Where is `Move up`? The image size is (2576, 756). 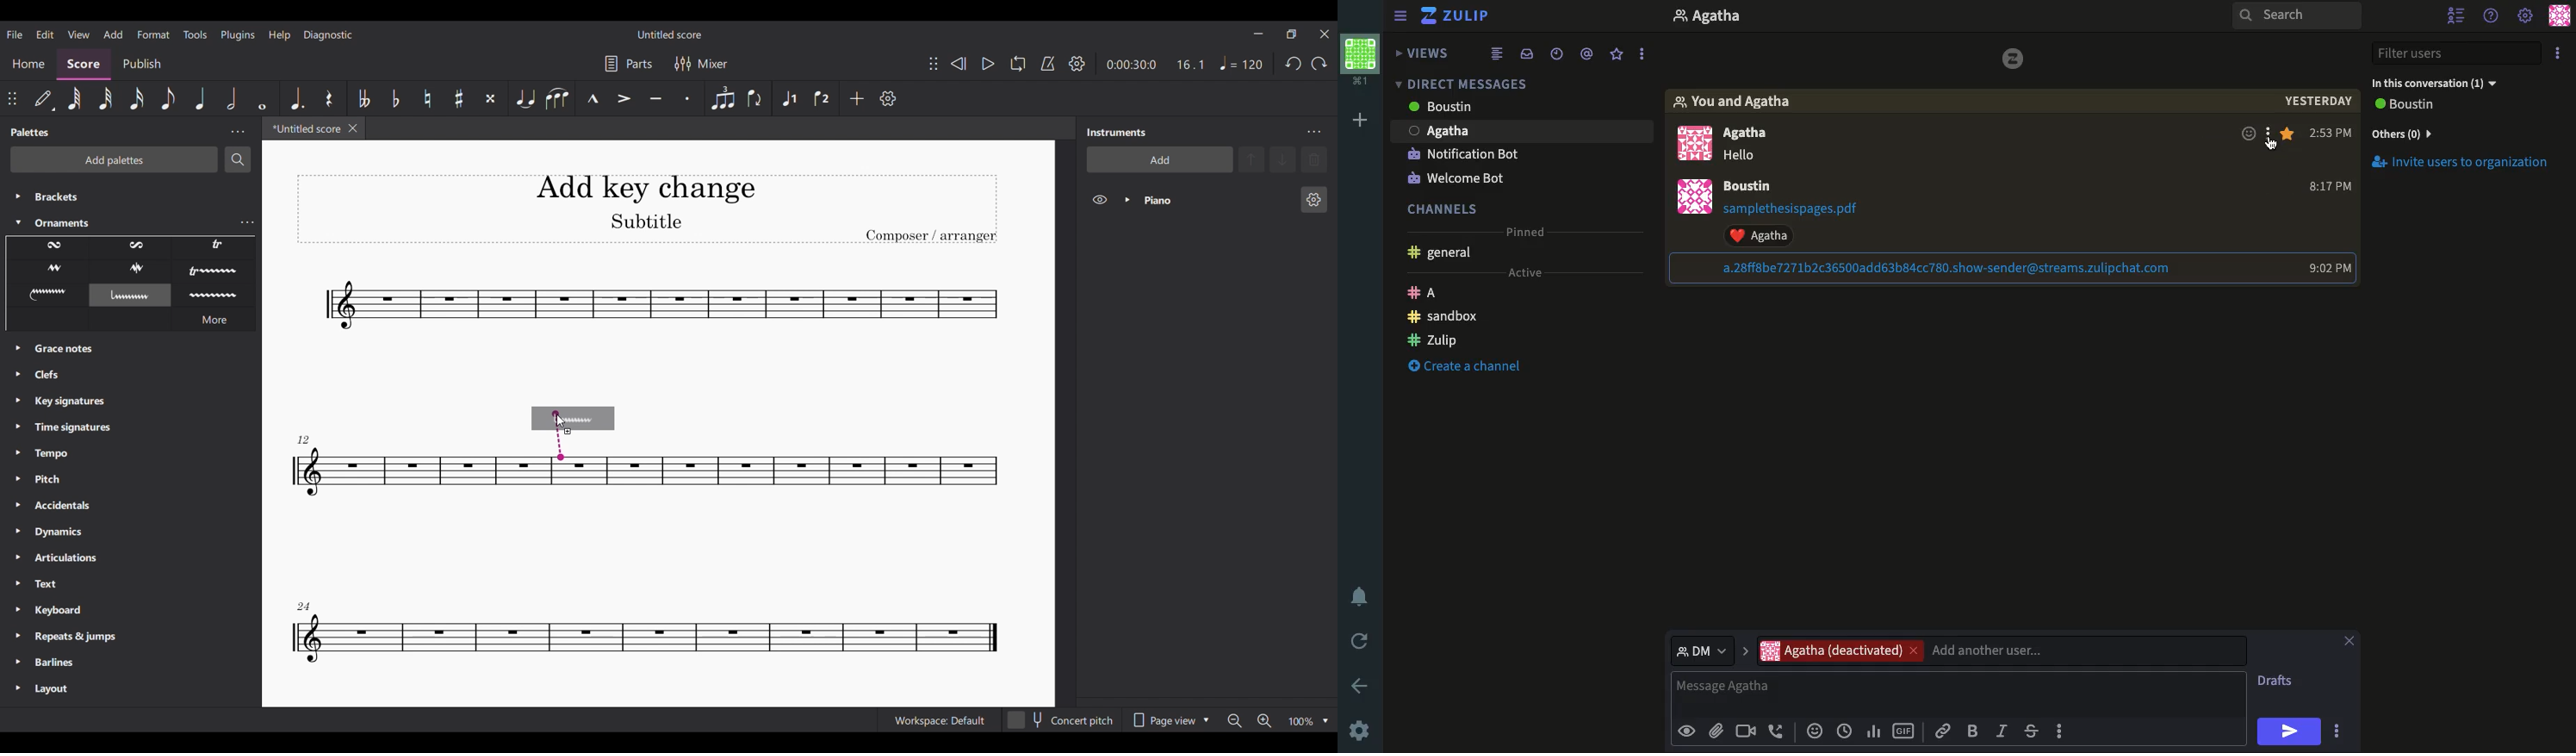 Move up is located at coordinates (1252, 160).